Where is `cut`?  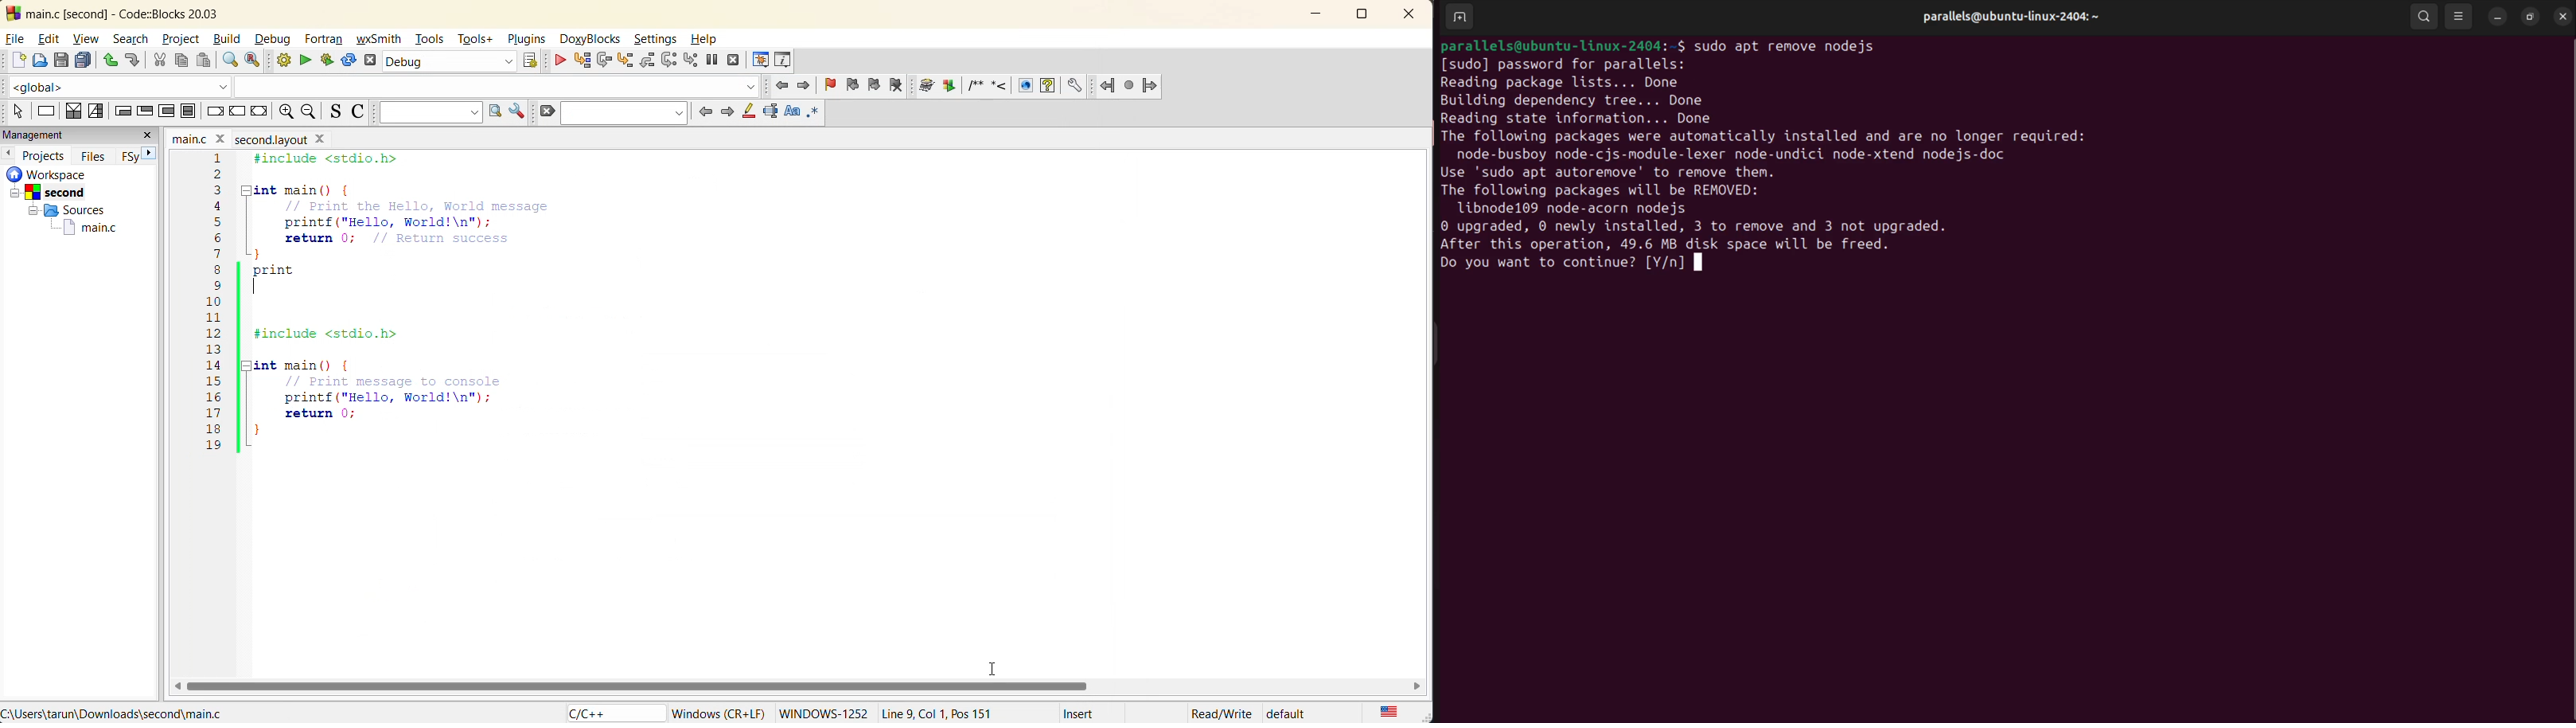 cut is located at coordinates (156, 60).